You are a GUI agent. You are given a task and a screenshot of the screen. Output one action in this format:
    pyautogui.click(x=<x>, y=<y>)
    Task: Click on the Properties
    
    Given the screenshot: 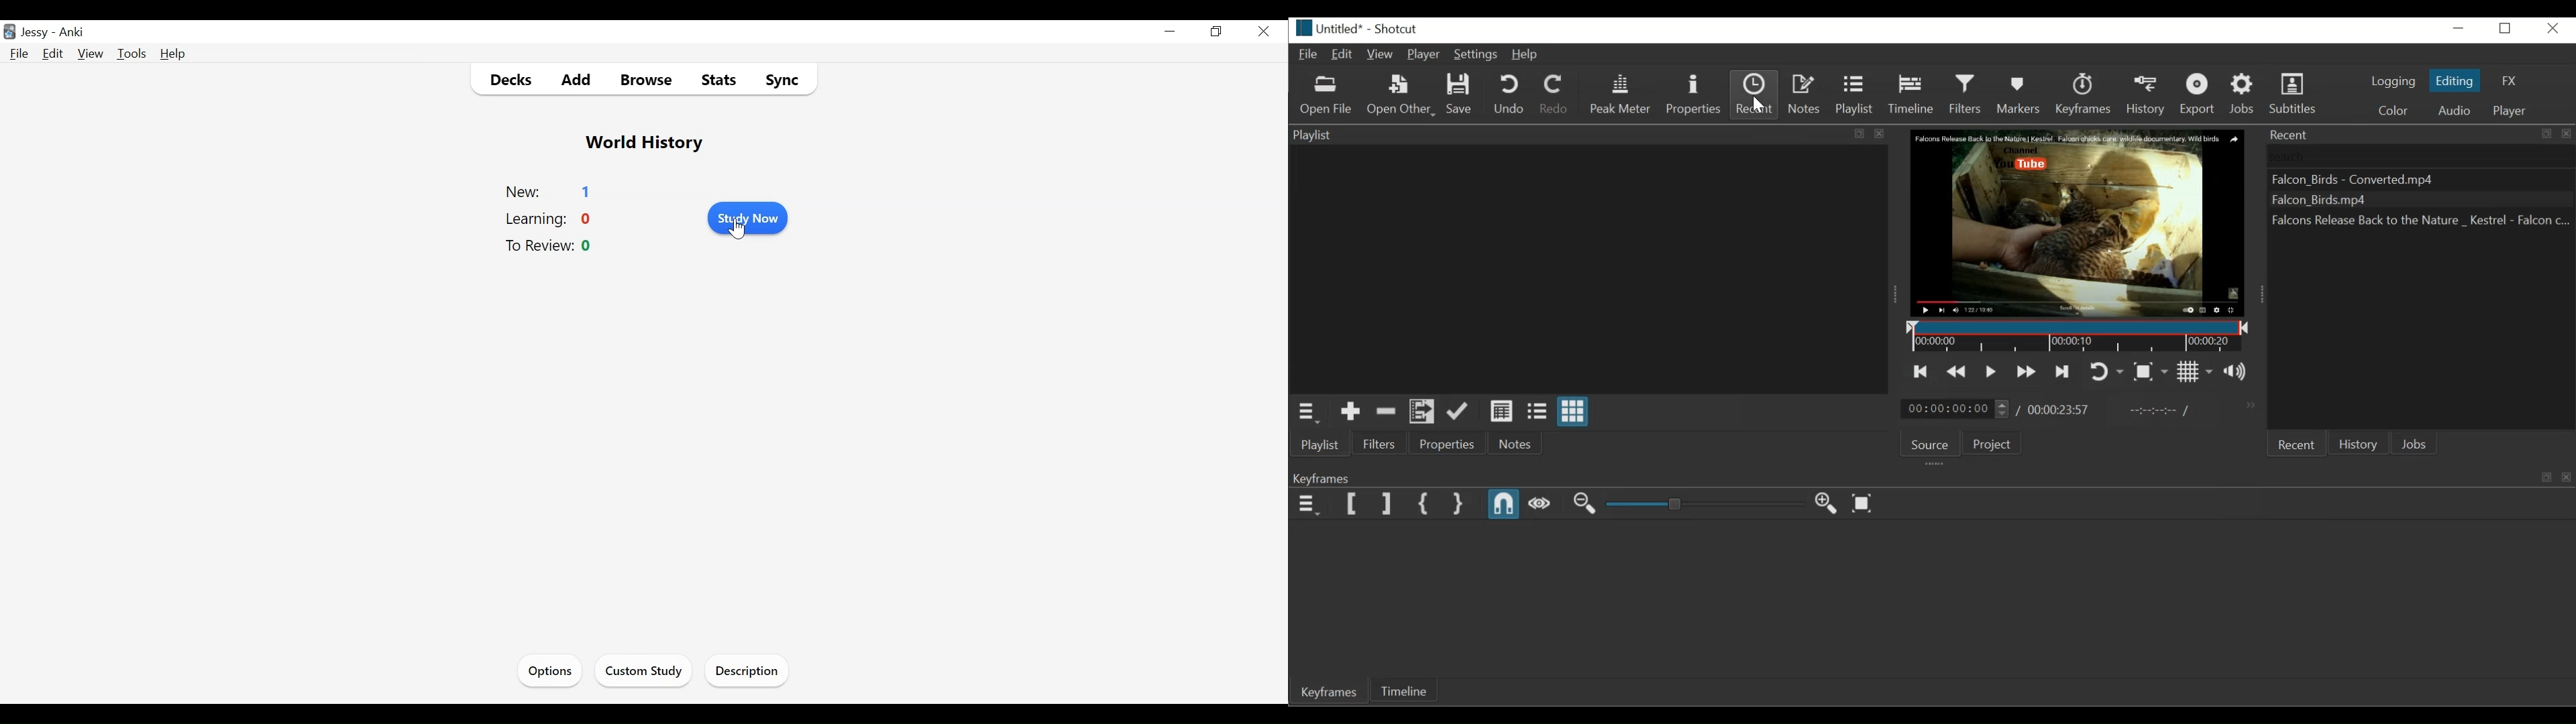 What is the action you would take?
    pyautogui.click(x=1443, y=444)
    